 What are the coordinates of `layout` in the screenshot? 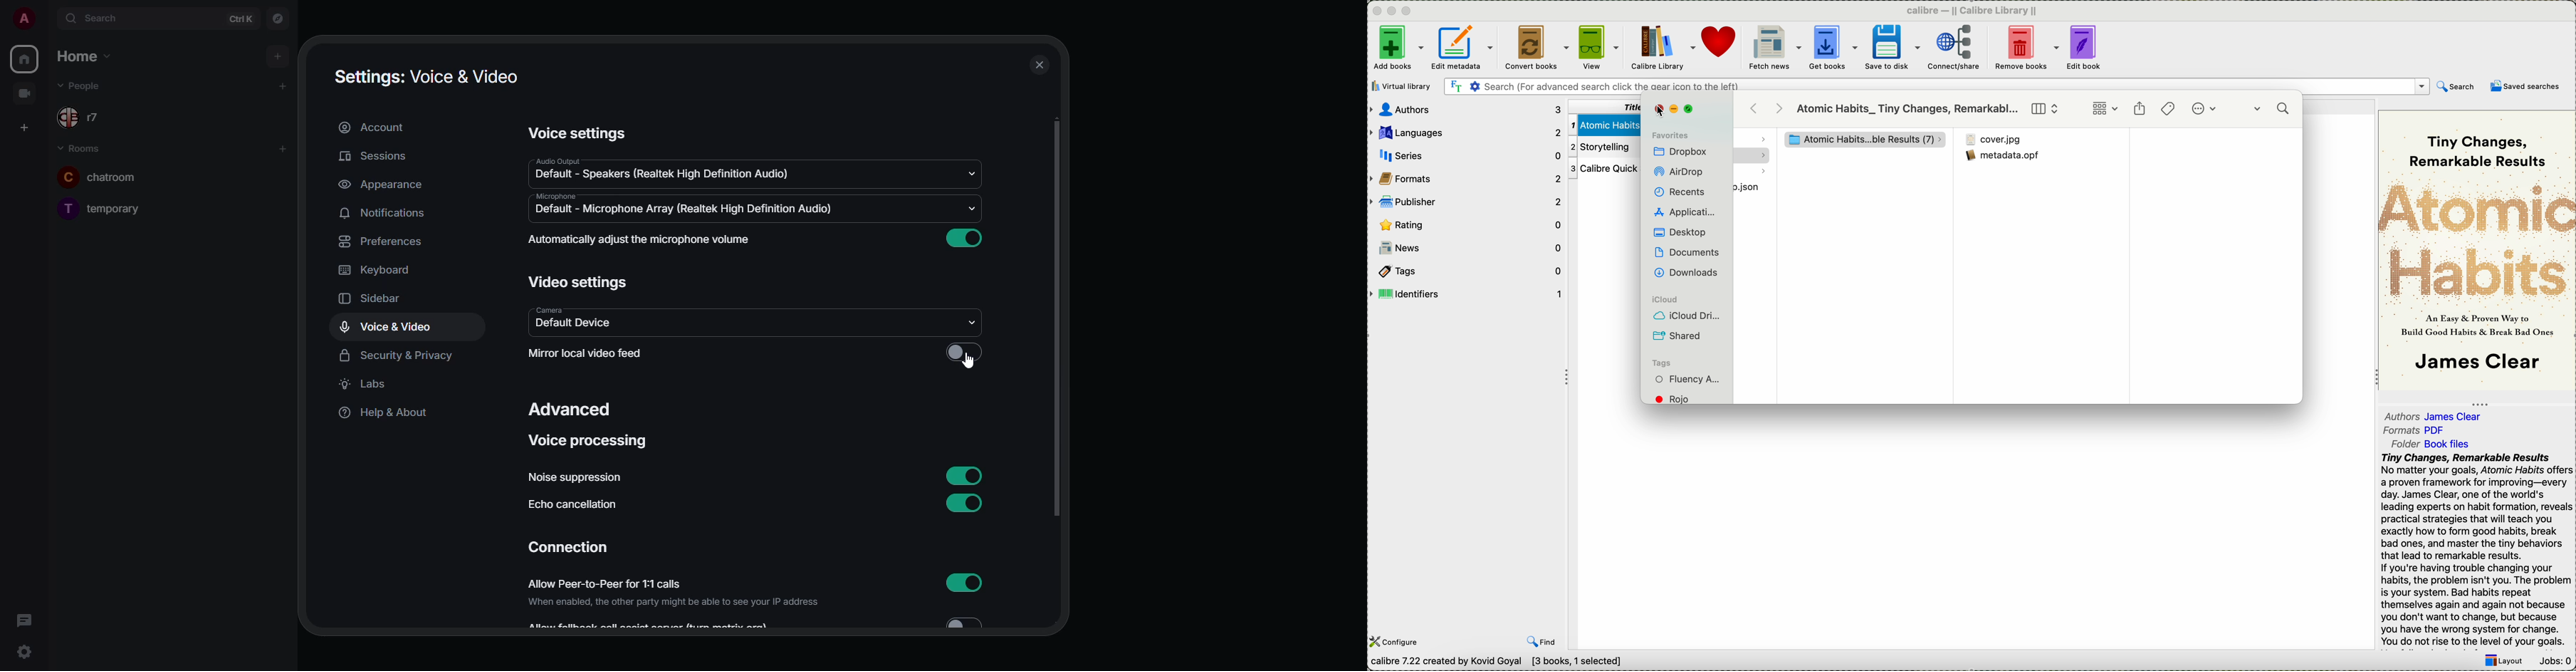 It's located at (2503, 661).